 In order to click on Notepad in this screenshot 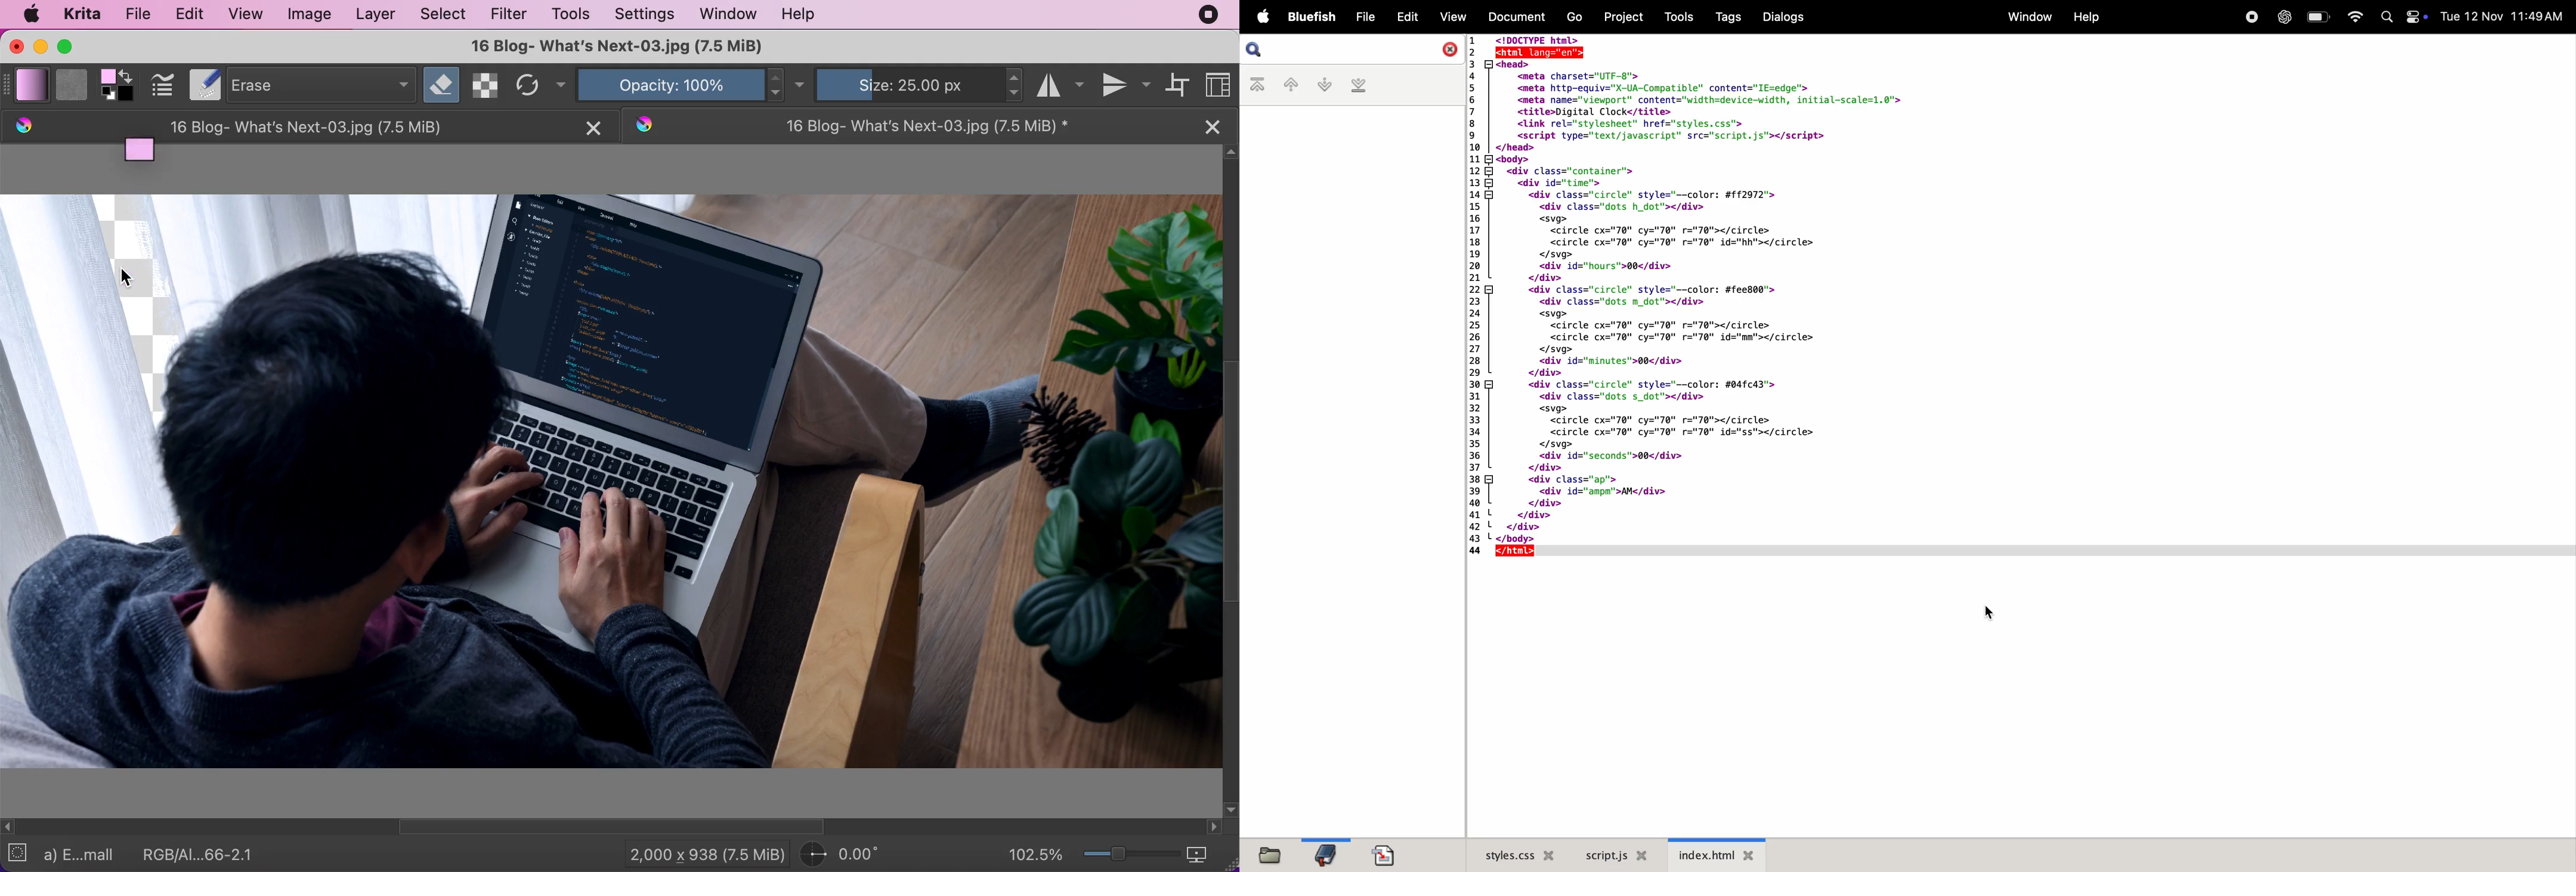, I will do `click(202, 85)`.